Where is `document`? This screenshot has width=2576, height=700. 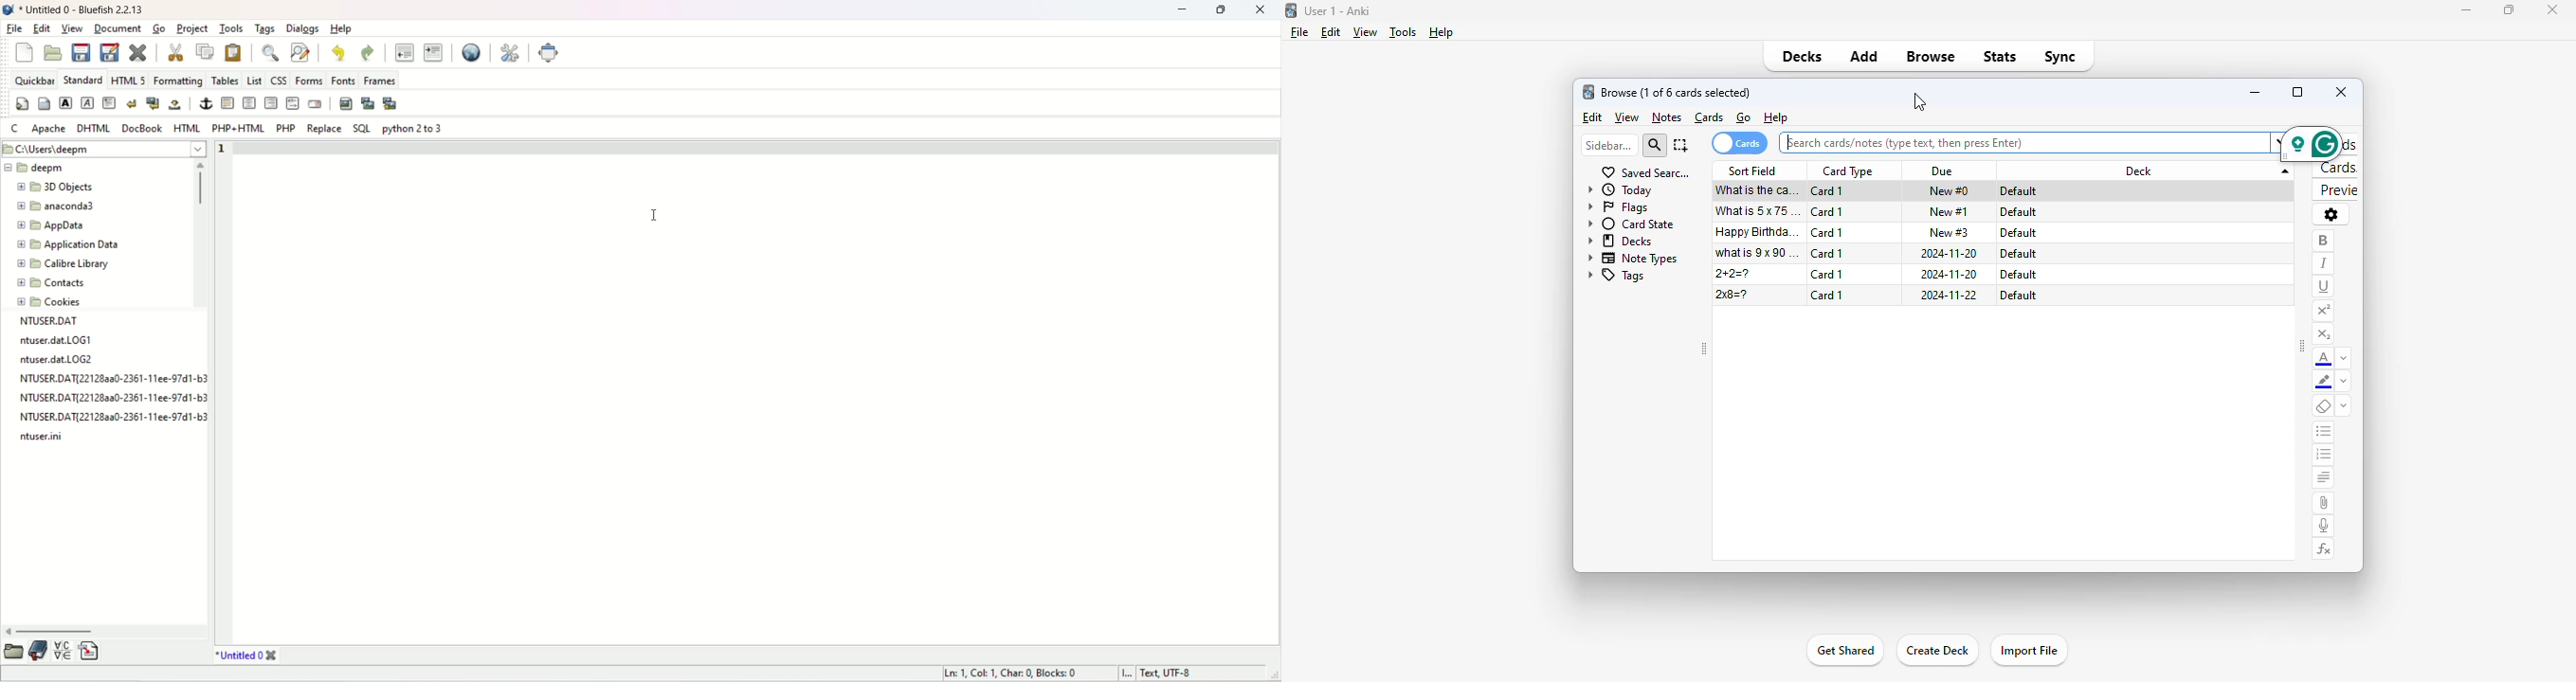
document is located at coordinates (114, 29).